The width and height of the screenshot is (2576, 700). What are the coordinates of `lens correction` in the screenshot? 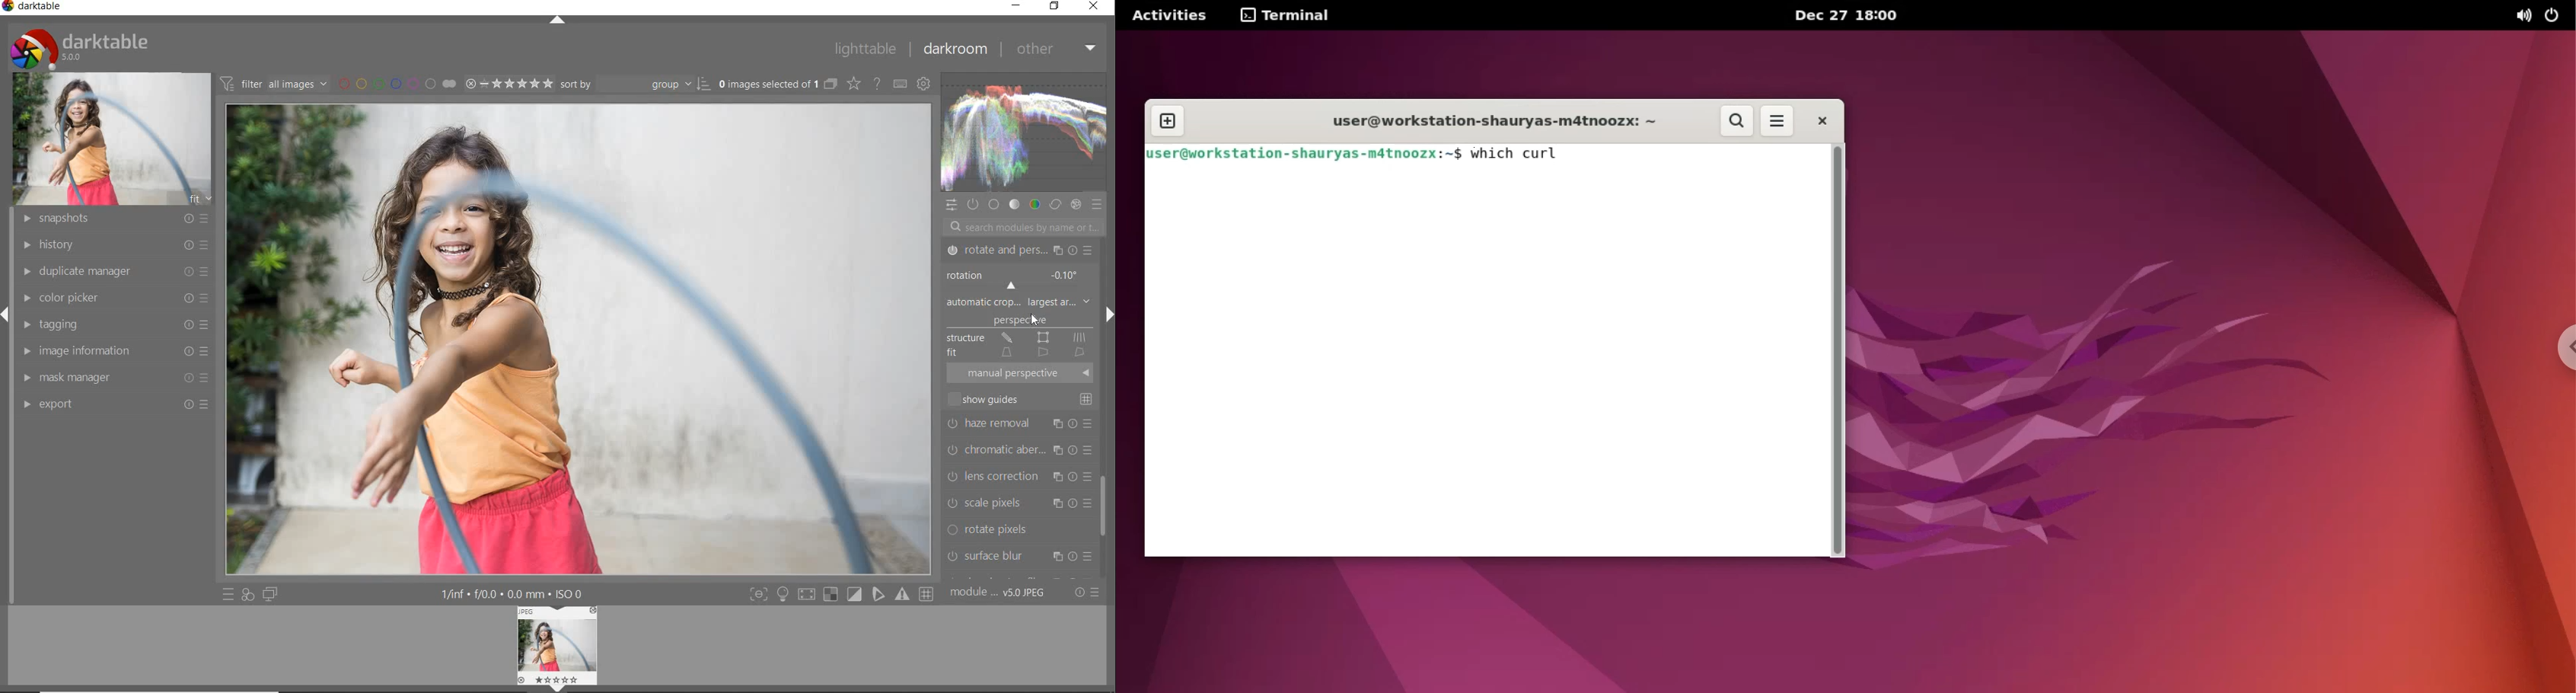 It's located at (1019, 475).